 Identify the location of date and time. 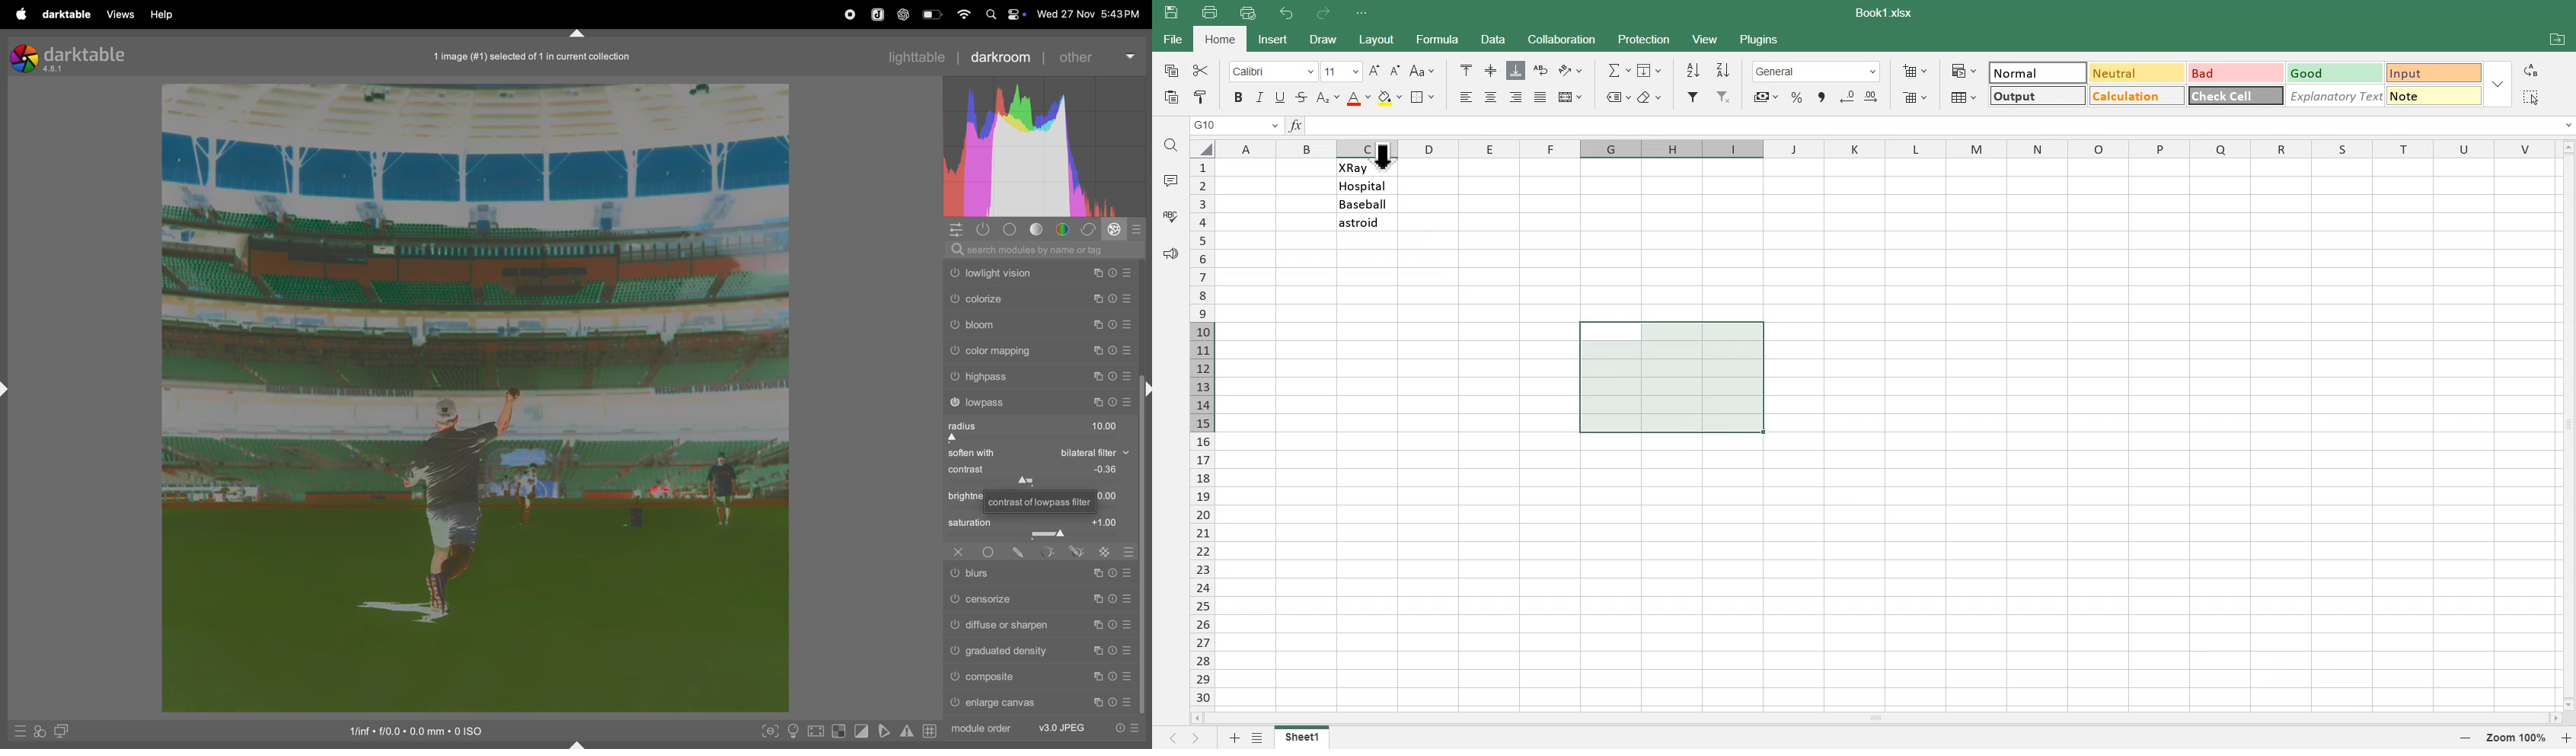
(1088, 12).